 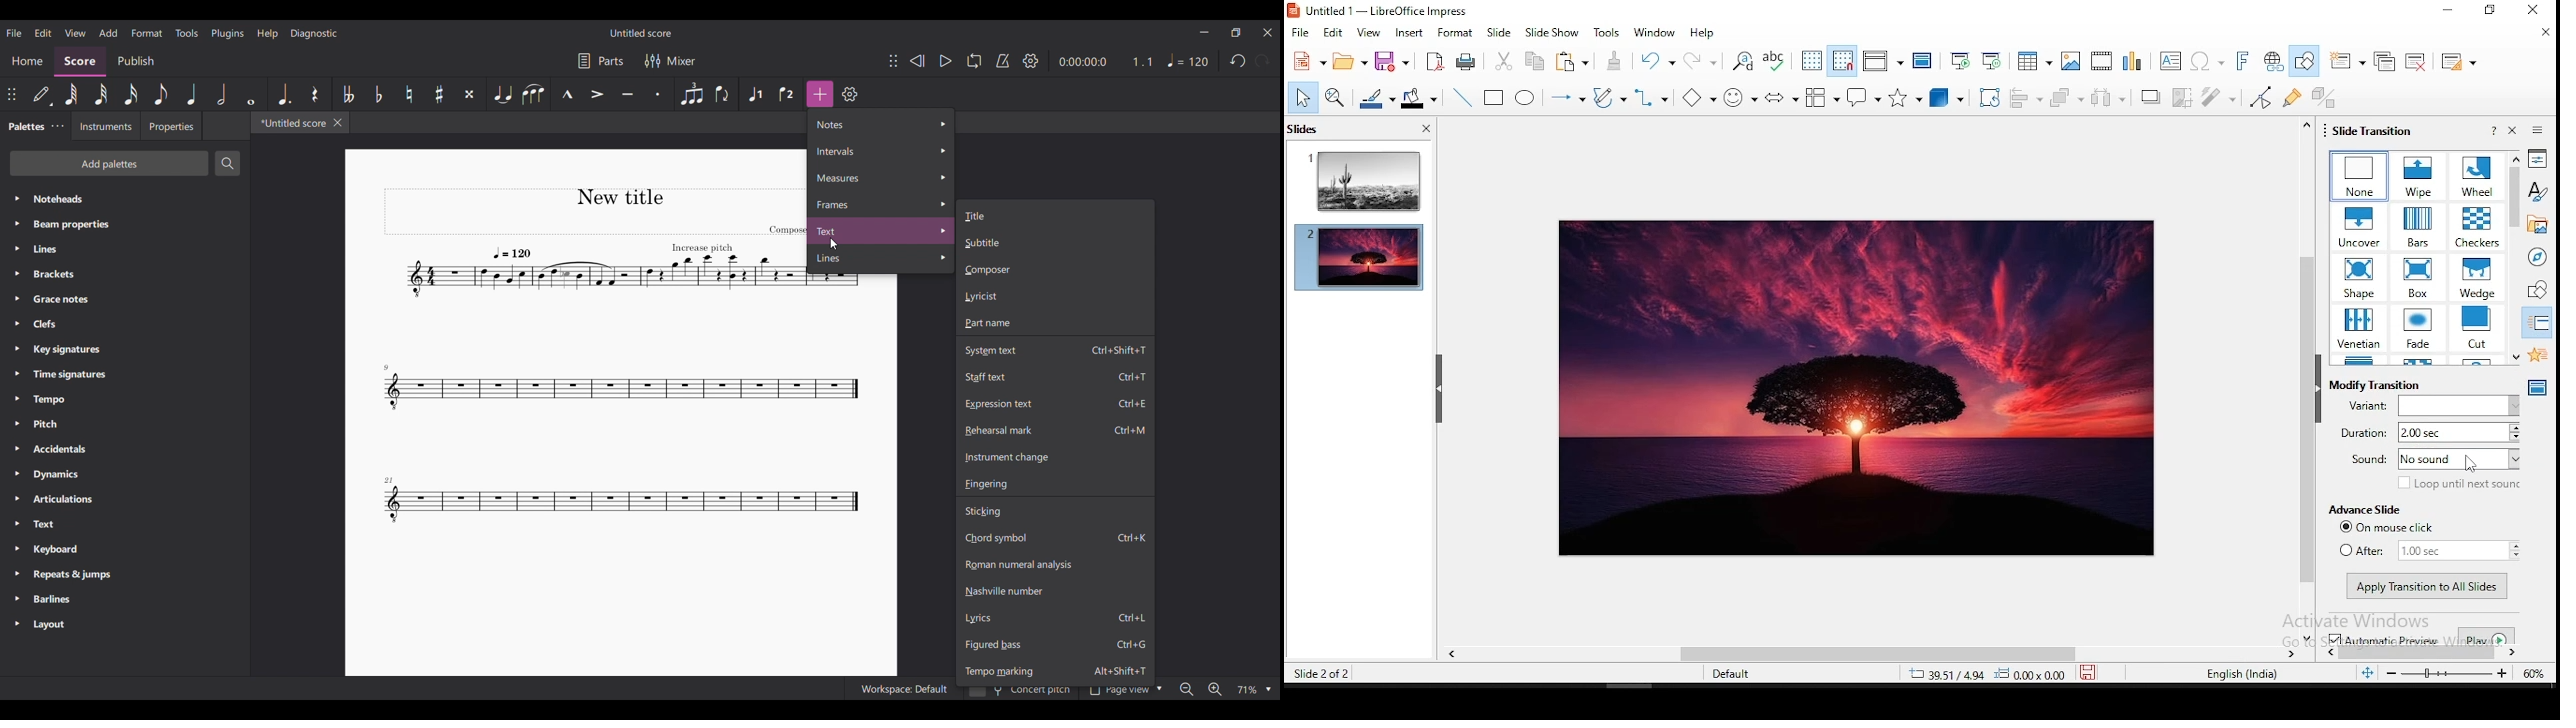 I want to click on Rehearsal mark, so click(x=1055, y=430).